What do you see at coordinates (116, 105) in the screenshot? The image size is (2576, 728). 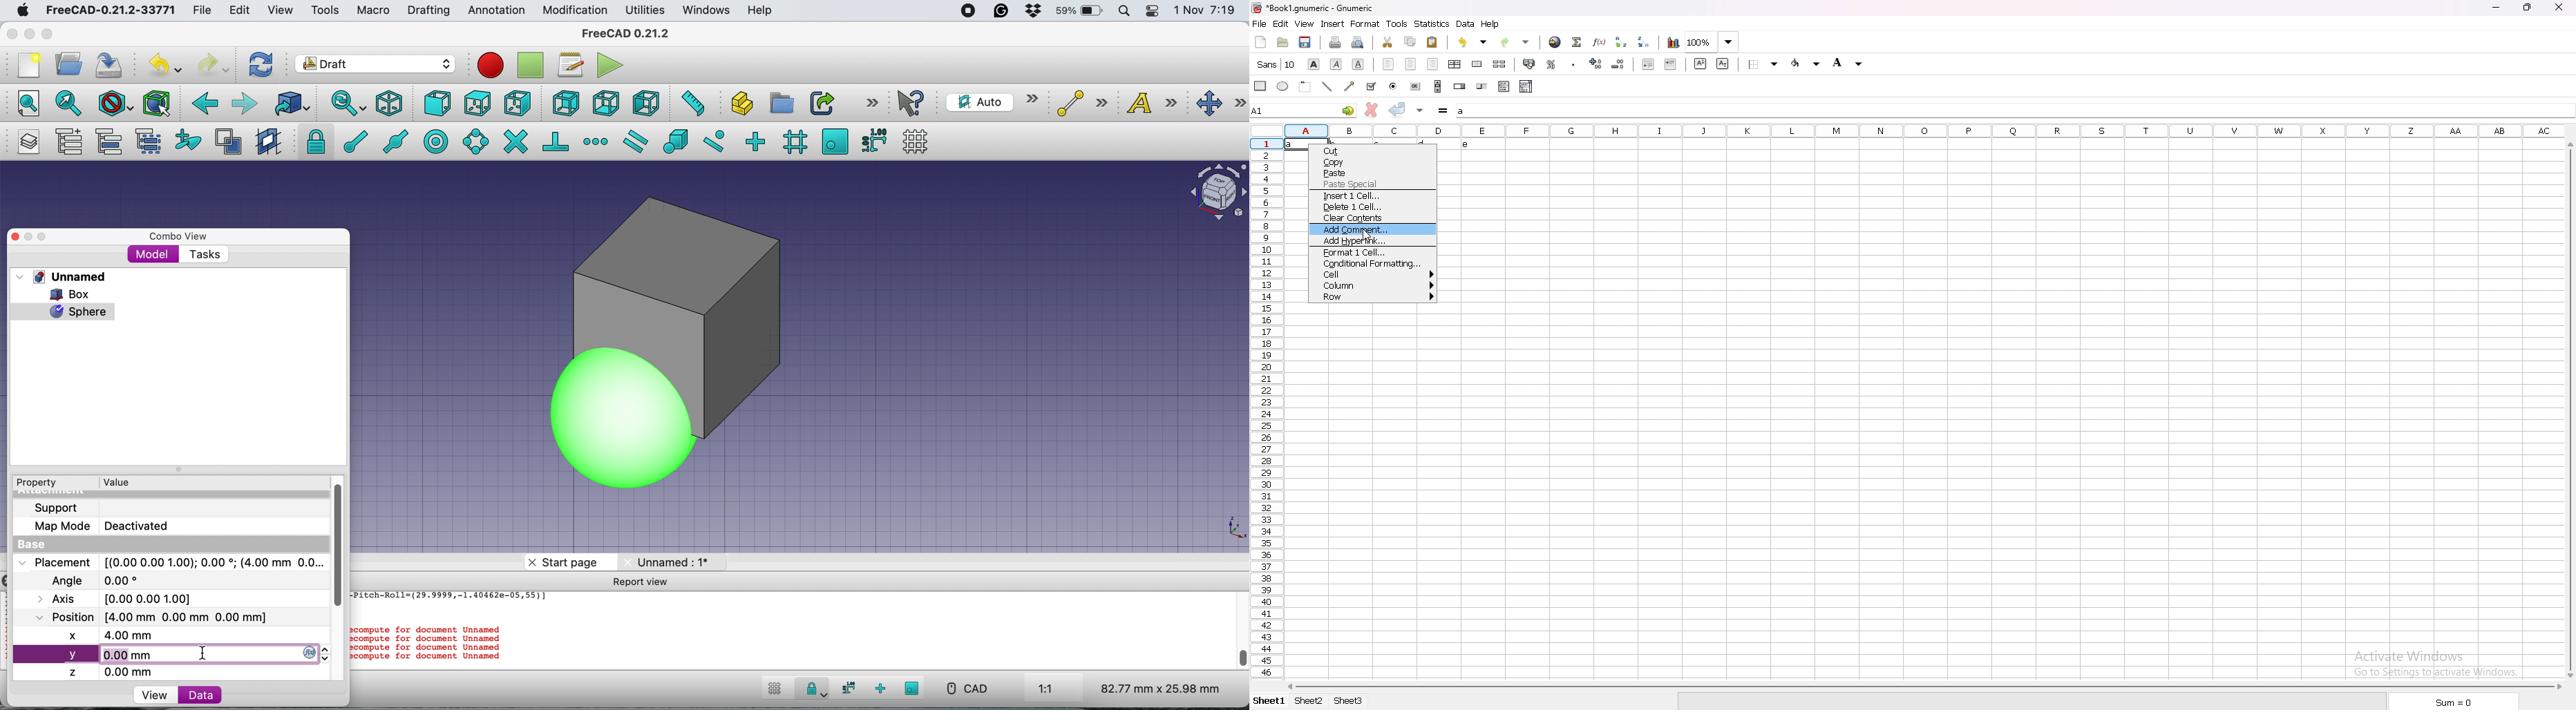 I see `draw style` at bounding box center [116, 105].